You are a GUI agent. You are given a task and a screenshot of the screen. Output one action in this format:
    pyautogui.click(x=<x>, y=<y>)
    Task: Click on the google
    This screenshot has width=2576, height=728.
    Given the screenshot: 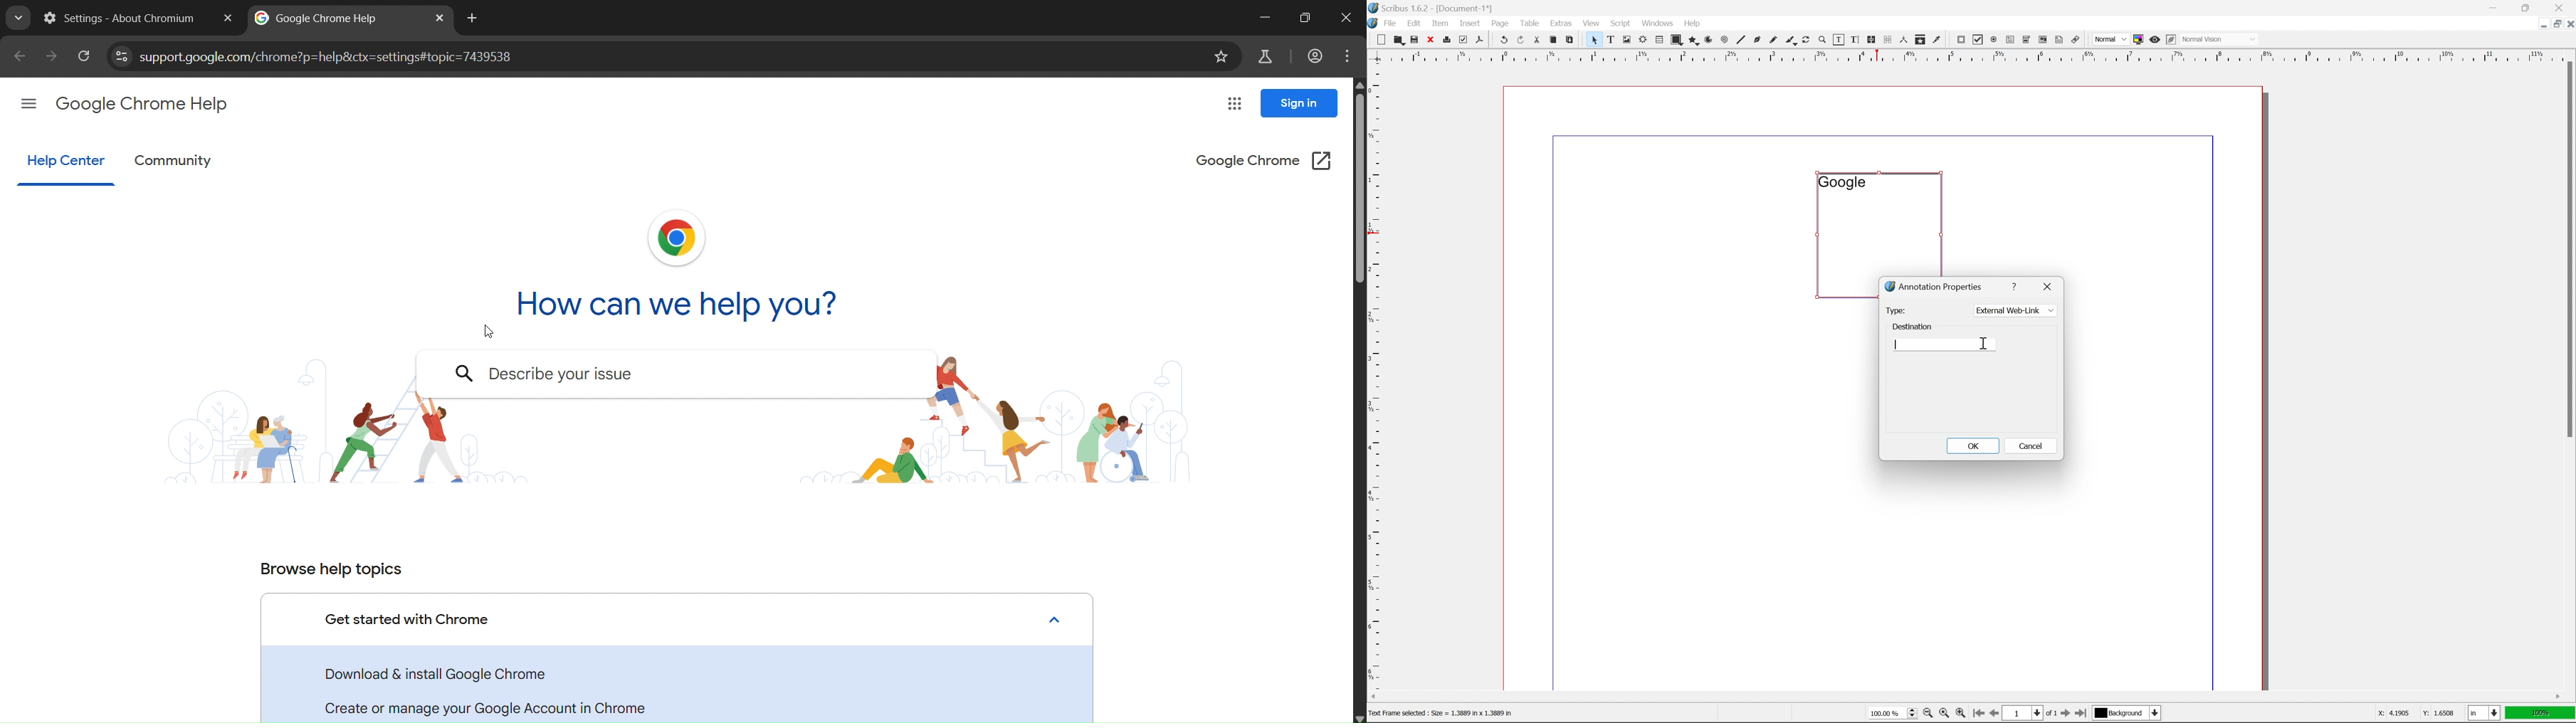 What is the action you would take?
    pyautogui.click(x=1842, y=182)
    